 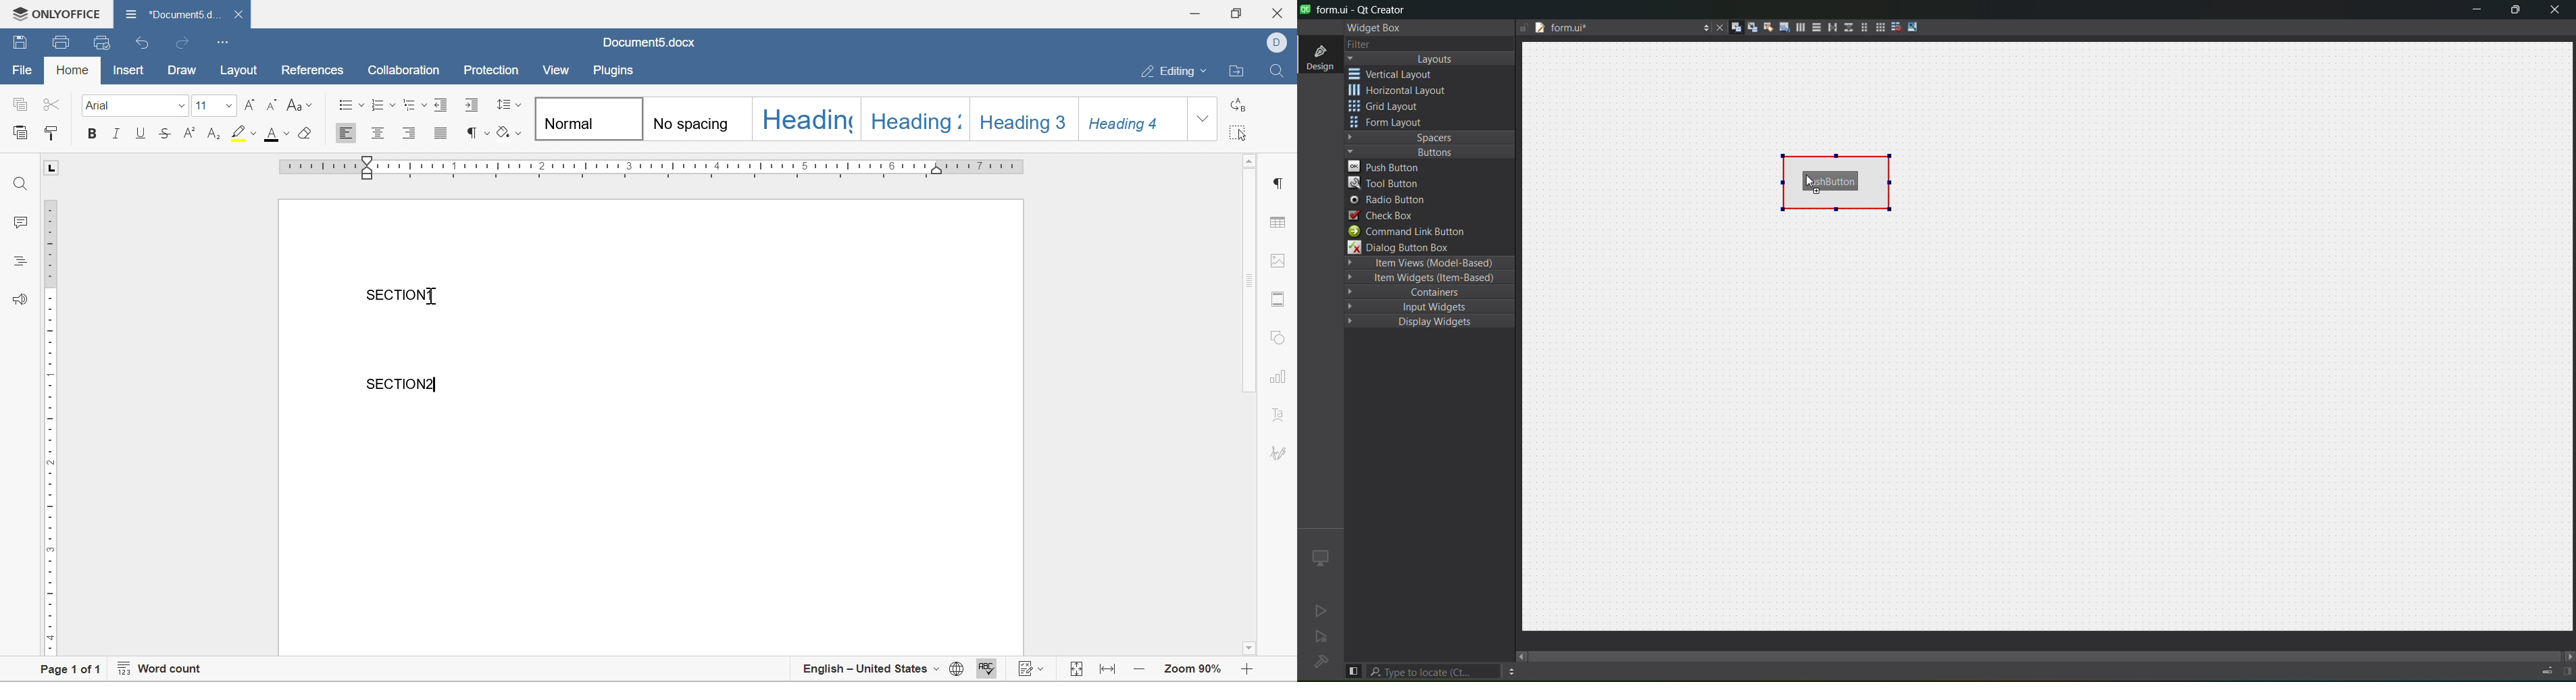 What do you see at coordinates (118, 132) in the screenshot?
I see `line` at bounding box center [118, 132].